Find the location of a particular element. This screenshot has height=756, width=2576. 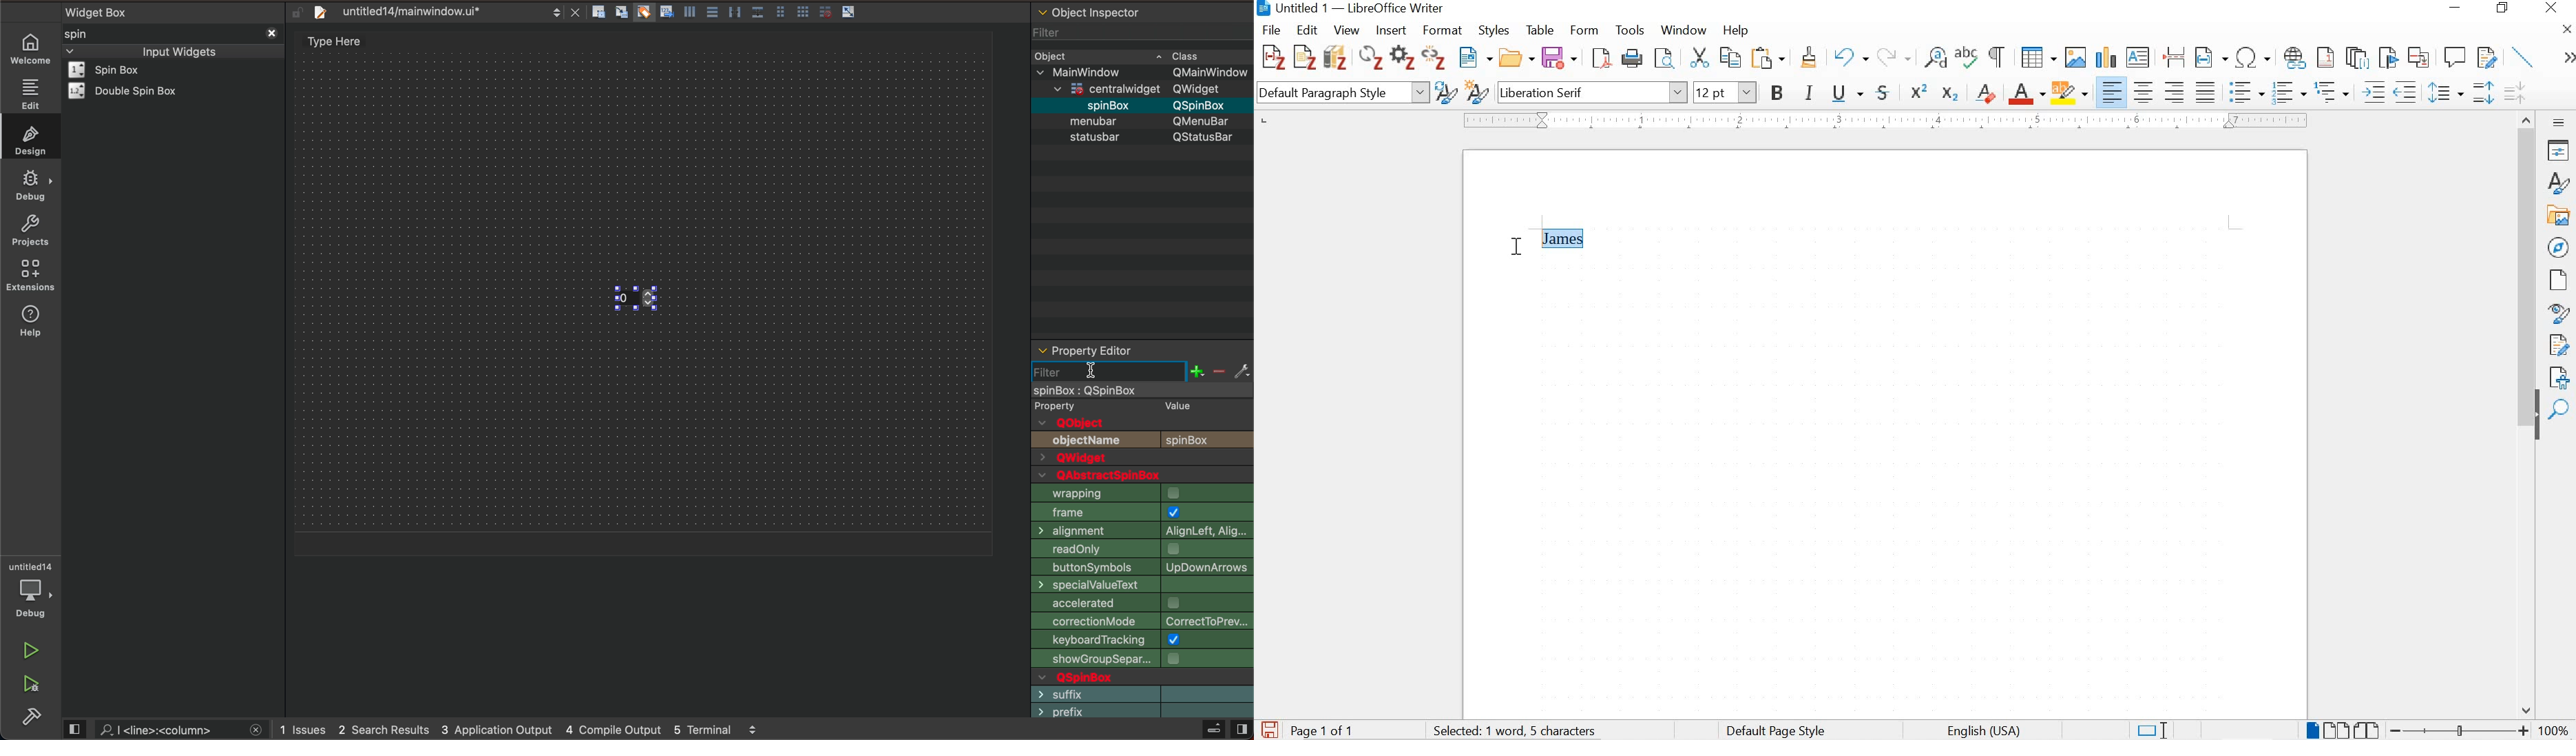

align right is located at coordinates (2177, 92).